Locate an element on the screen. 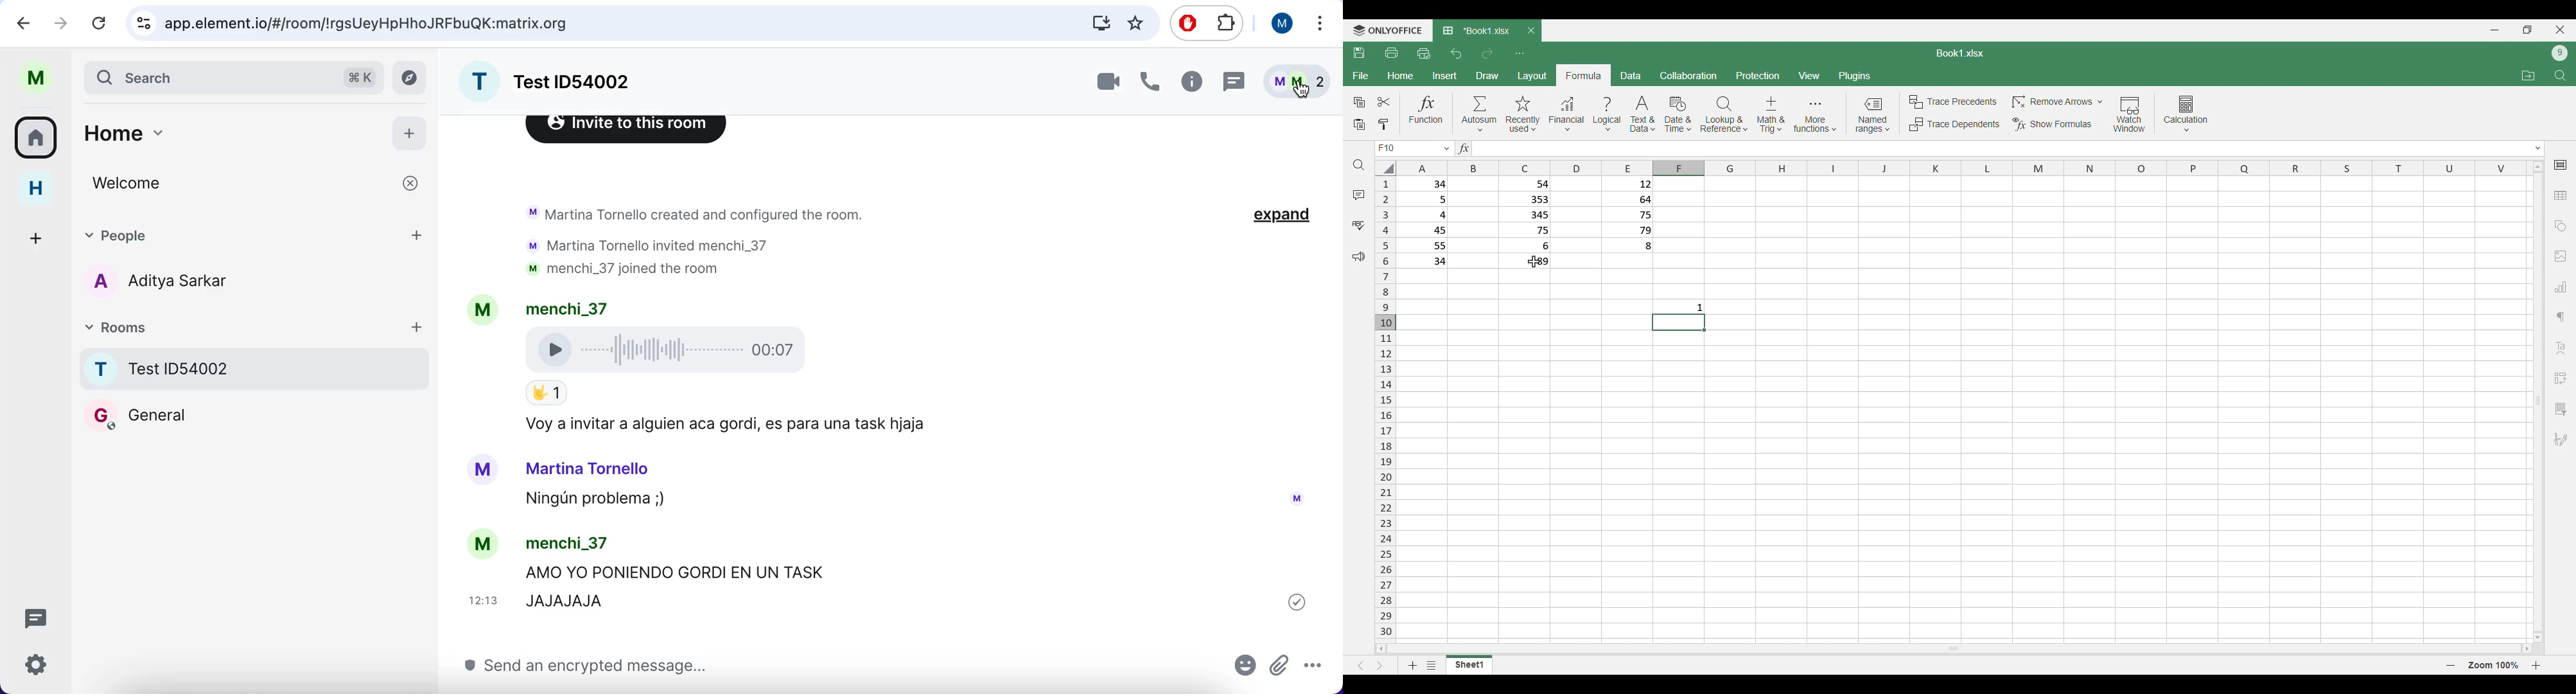  Click to select all cells is located at coordinates (1384, 167).